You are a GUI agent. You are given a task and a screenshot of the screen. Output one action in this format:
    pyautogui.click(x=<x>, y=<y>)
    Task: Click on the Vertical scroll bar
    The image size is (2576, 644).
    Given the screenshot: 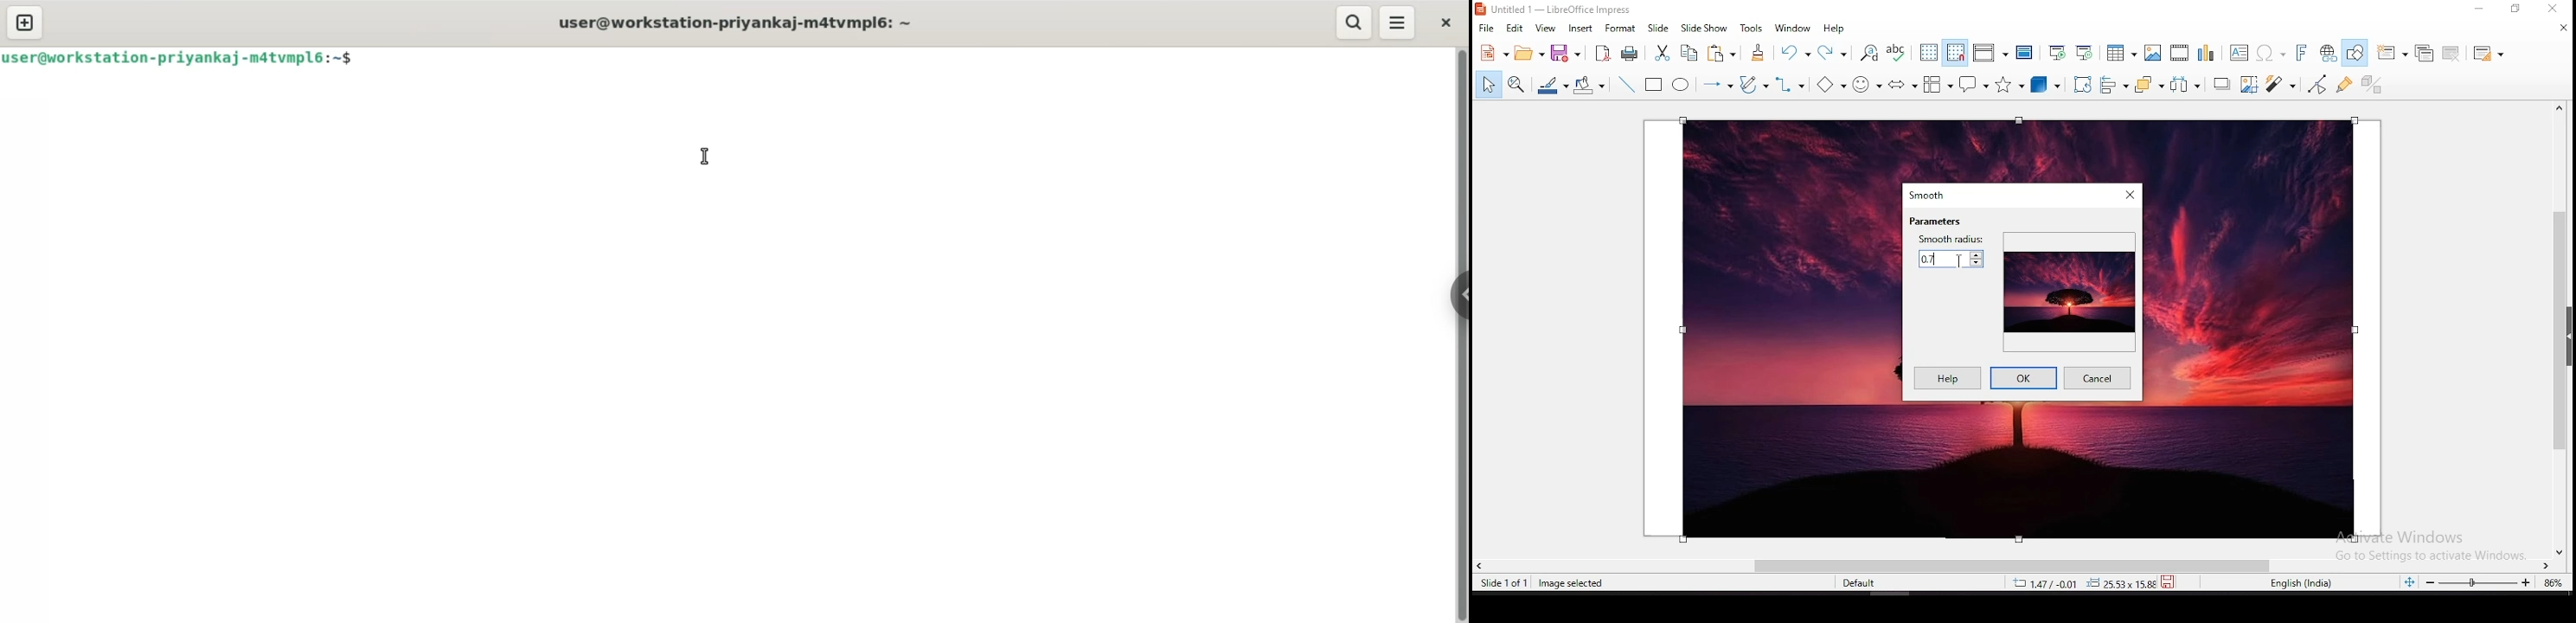 What is the action you would take?
    pyautogui.click(x=1460, y=335)
    